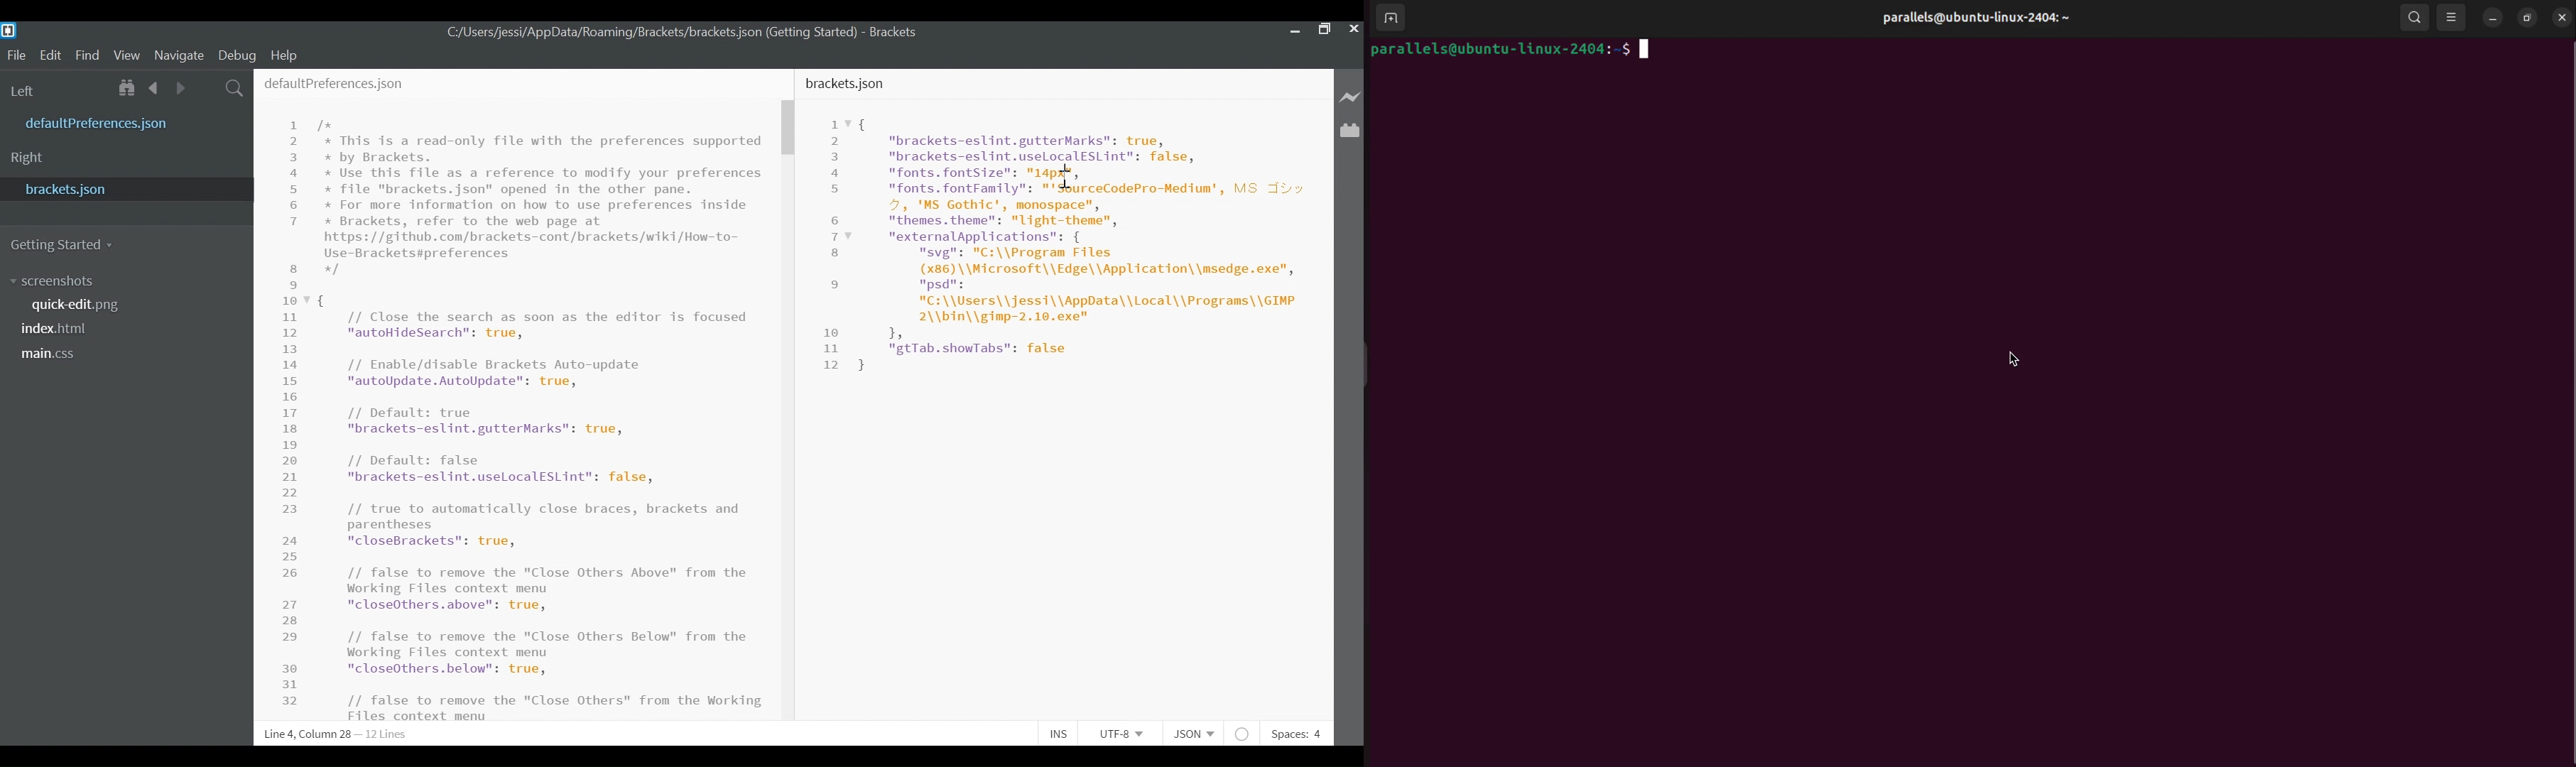 The width and height of the screenshot is (2576, 784). What do you see at coordinates (27, 159) in the screenshot?
I see `Right` at bounding box center [27, 159].